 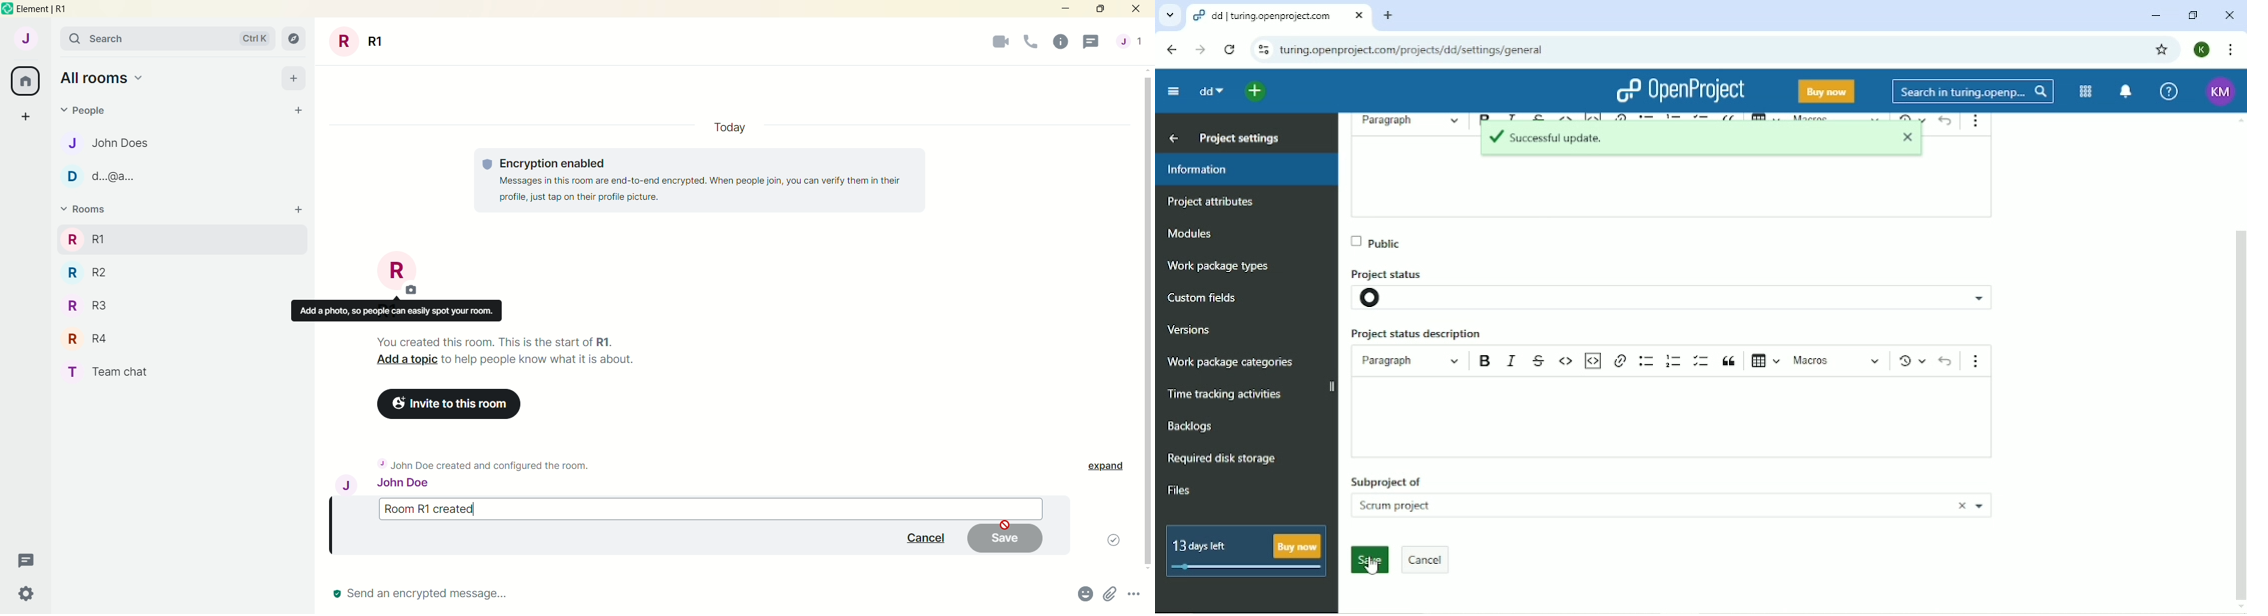 I want to click on OpenProject, so click(x=1681, y=89).